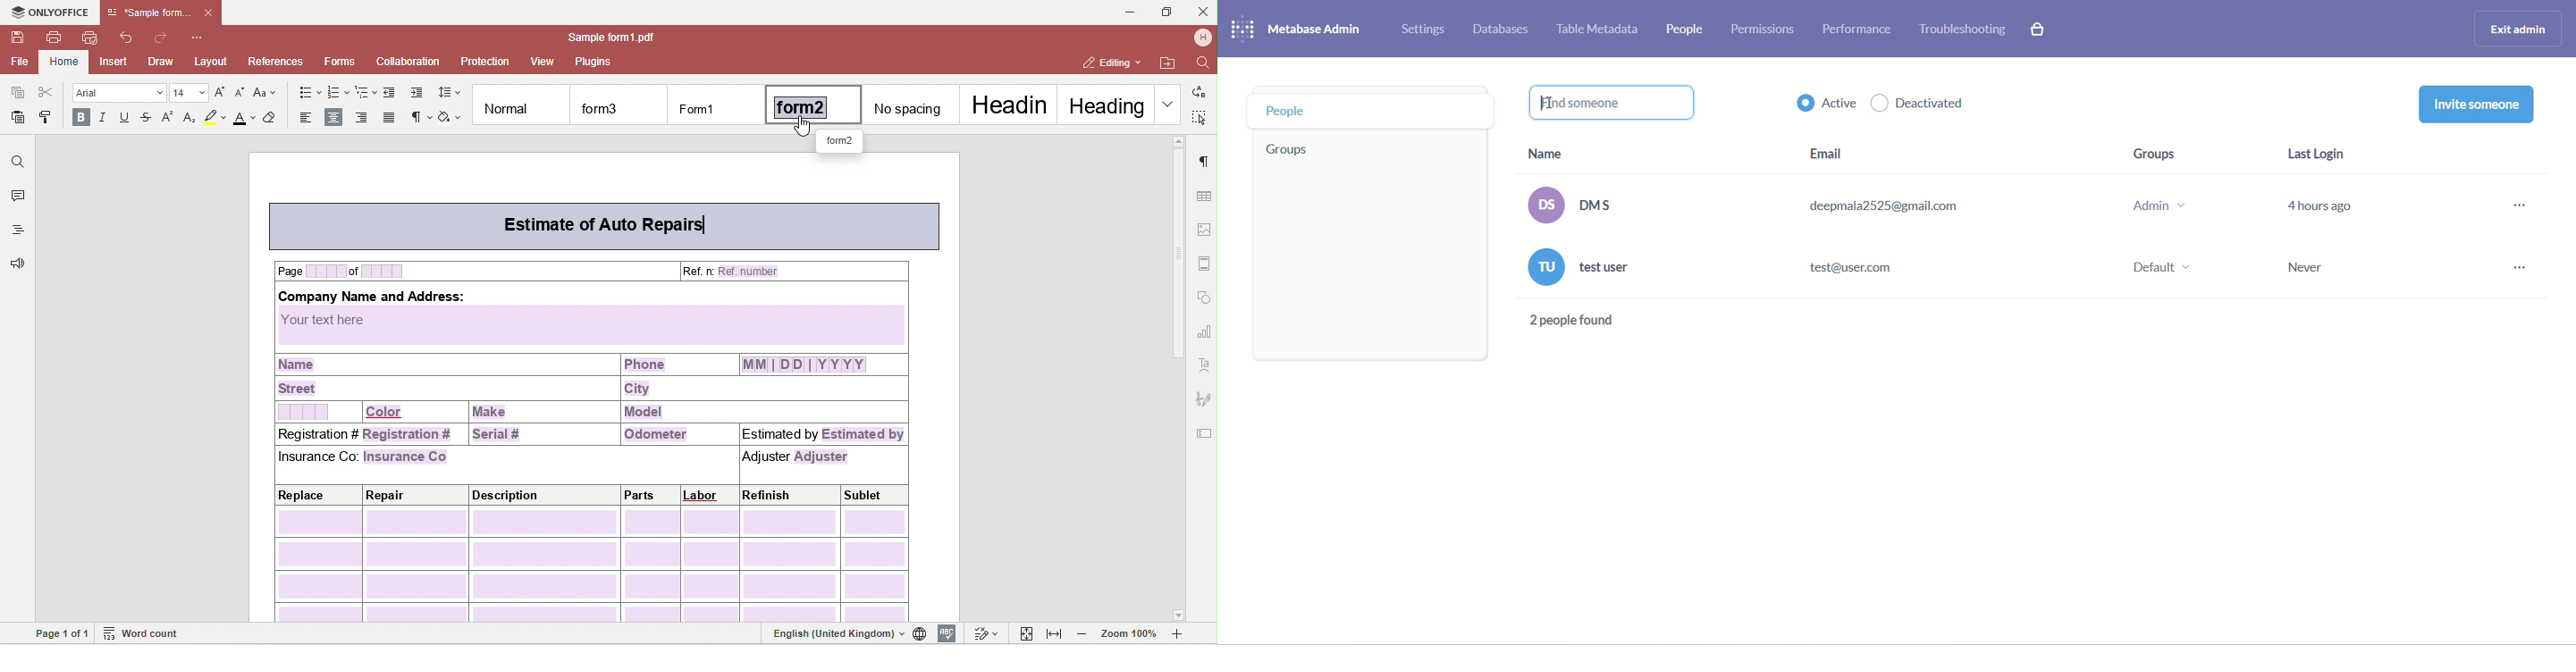 The height and width of the screenshot is (672, 2576). Describe the element at coordinates (1606, 102) in the screenshot. I see `typing` at that location.